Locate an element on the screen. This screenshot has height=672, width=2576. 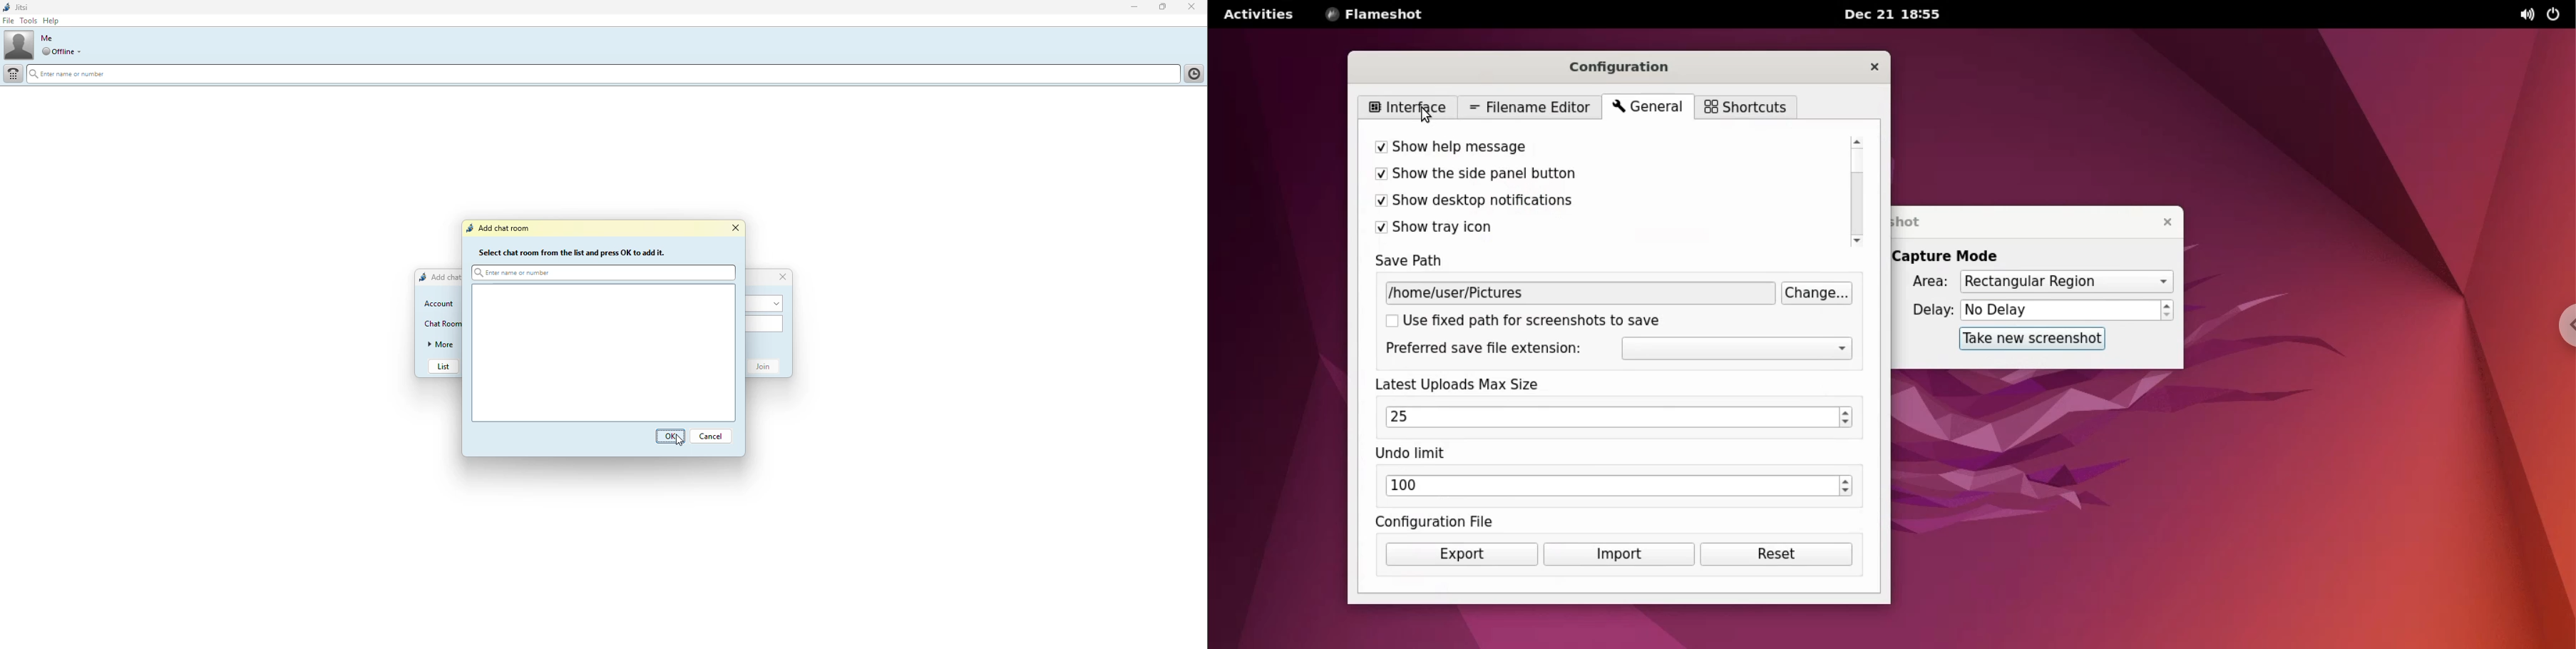
take new screenshot is located at coordinates (2026, 338).